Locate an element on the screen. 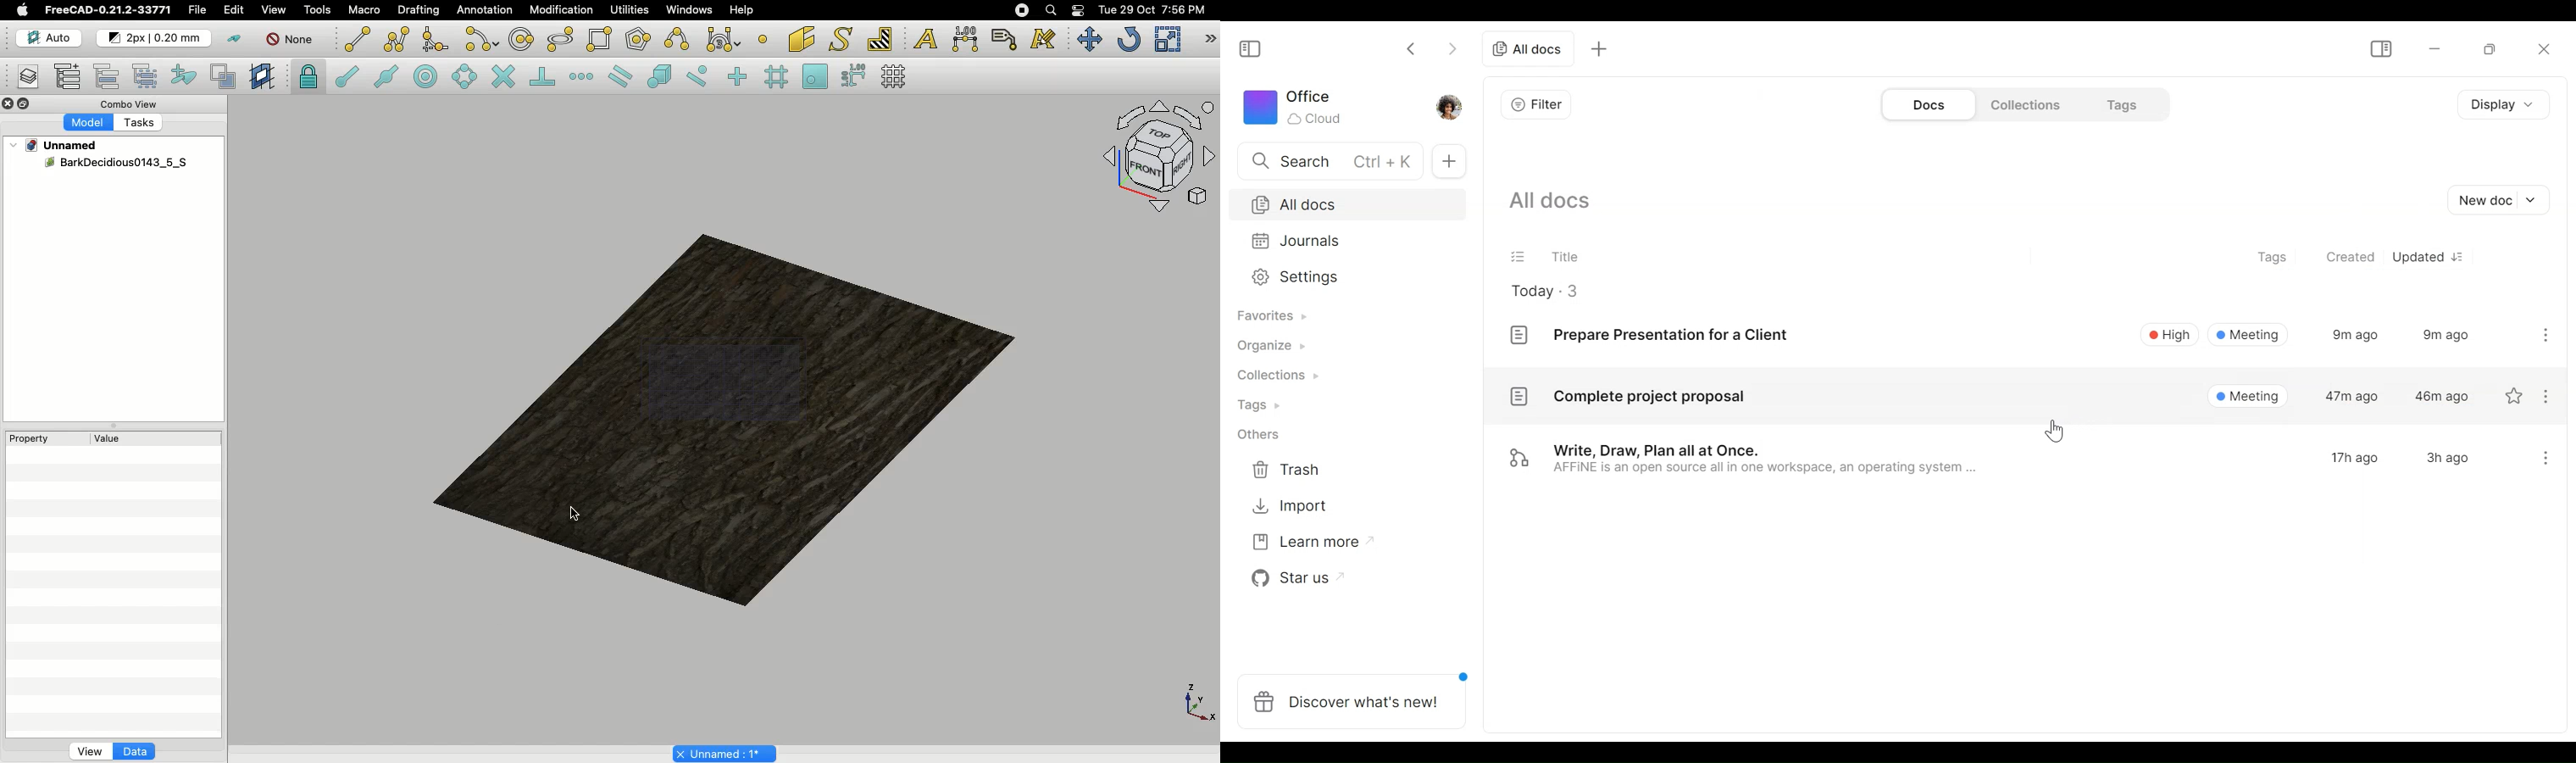  Data is located at coordinates (135, 751).